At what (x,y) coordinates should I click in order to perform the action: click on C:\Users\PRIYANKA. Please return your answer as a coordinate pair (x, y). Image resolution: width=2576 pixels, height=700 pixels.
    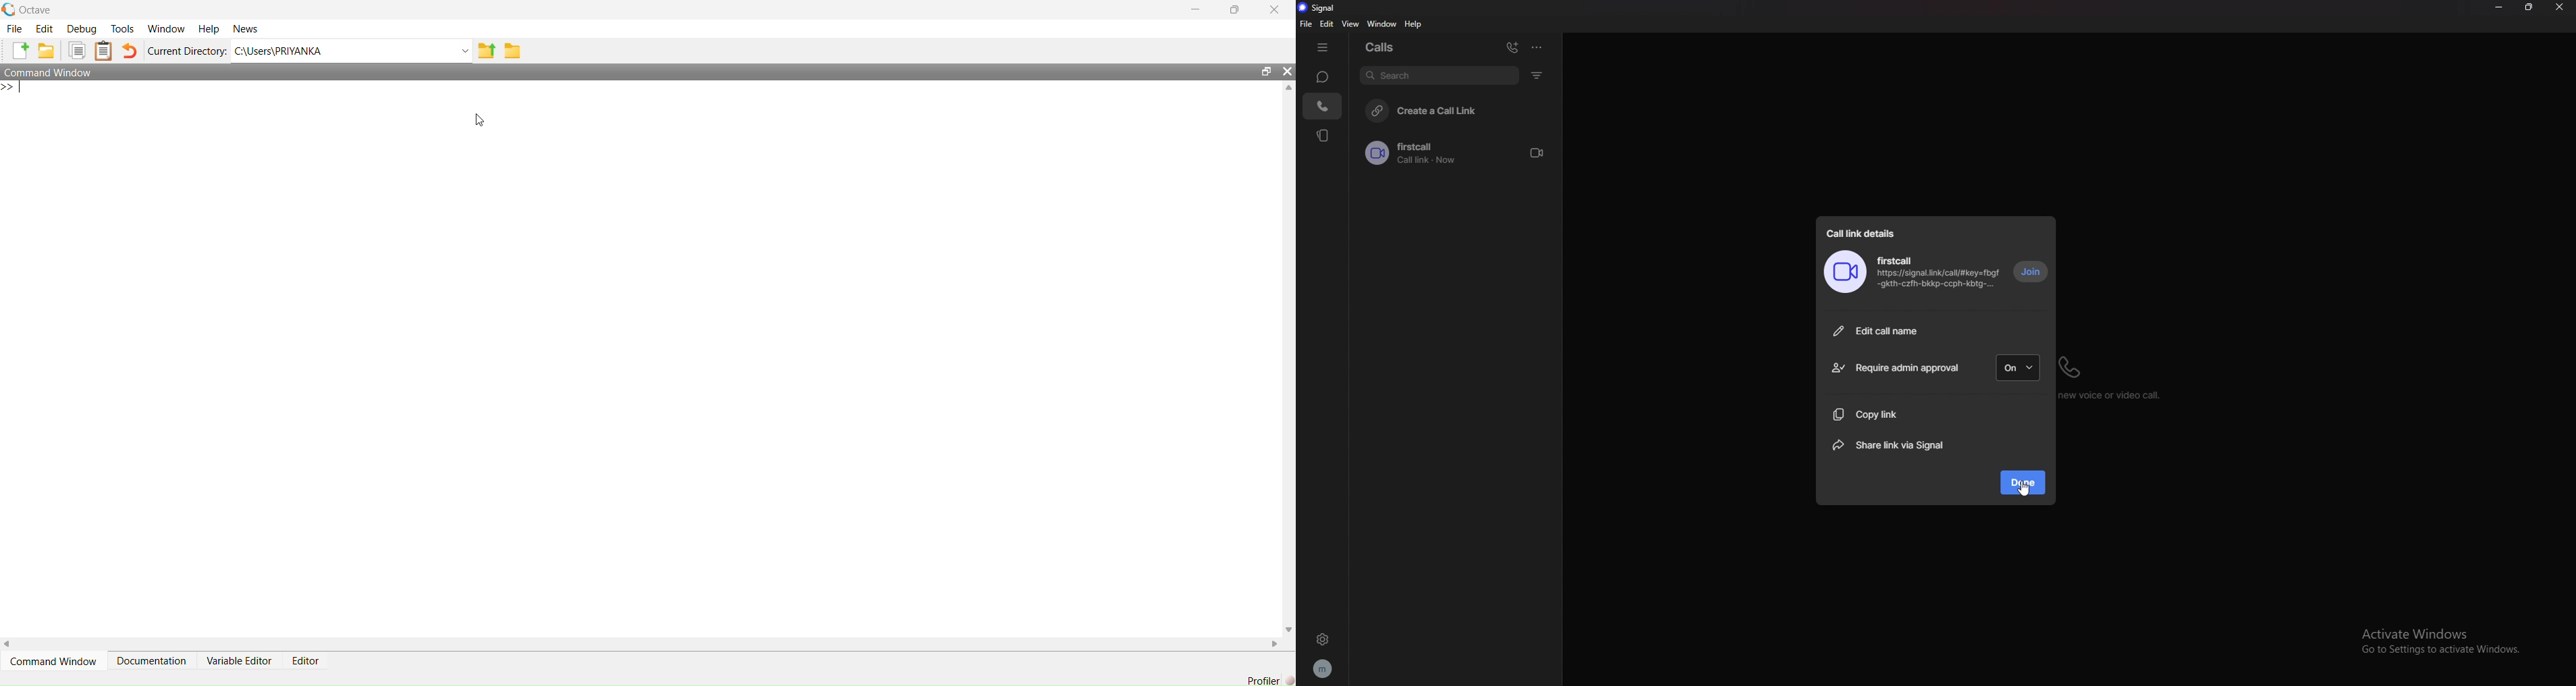
    Looking at the image, I should click on (344, 51).